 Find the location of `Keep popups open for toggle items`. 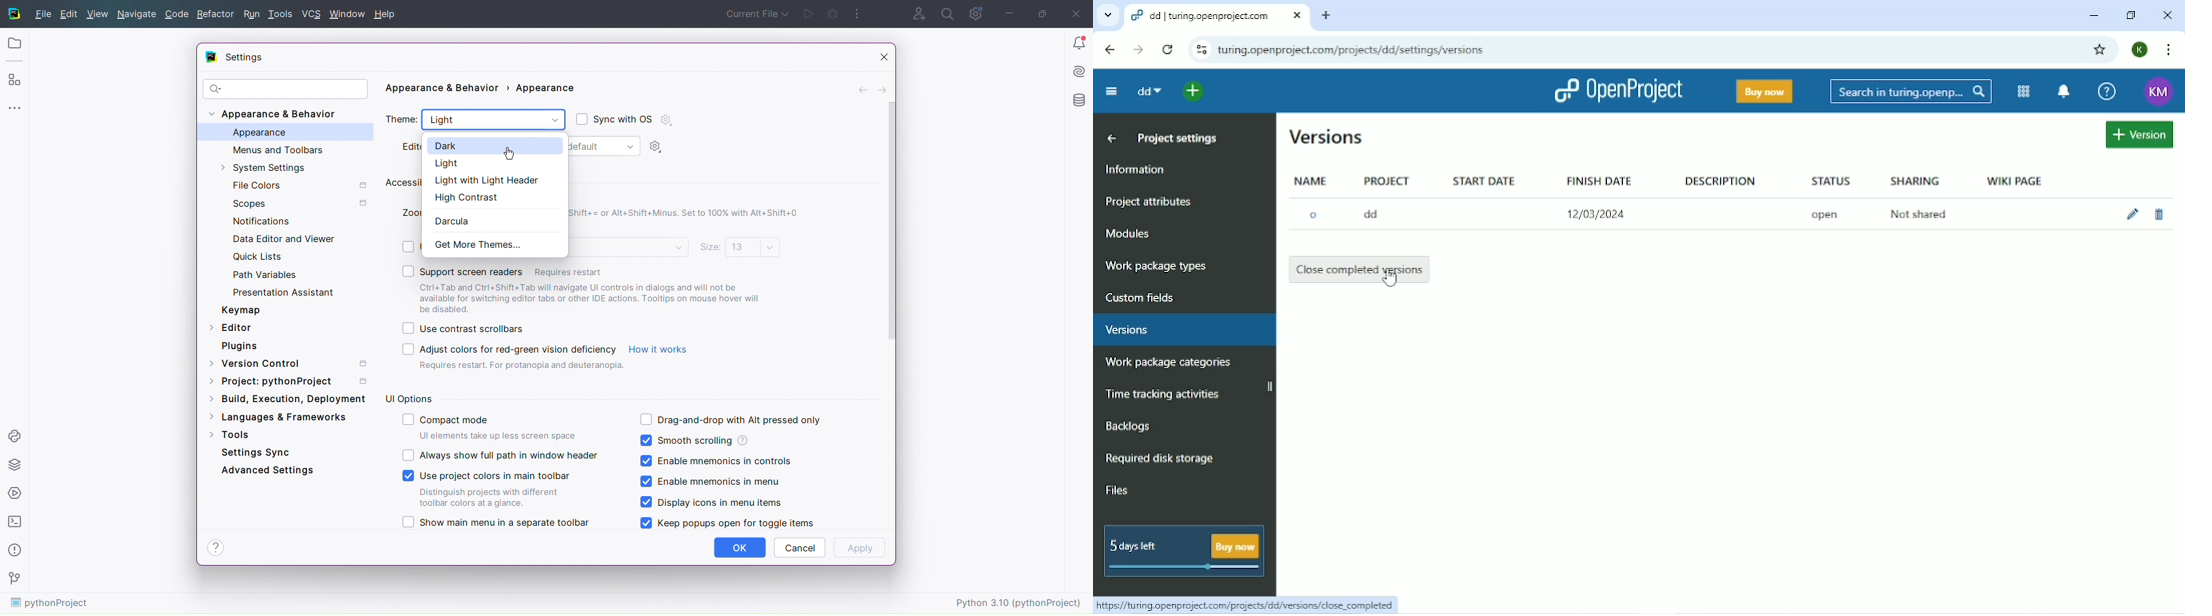

Keep popups open for toggle items is located at coordinates (726, 523).